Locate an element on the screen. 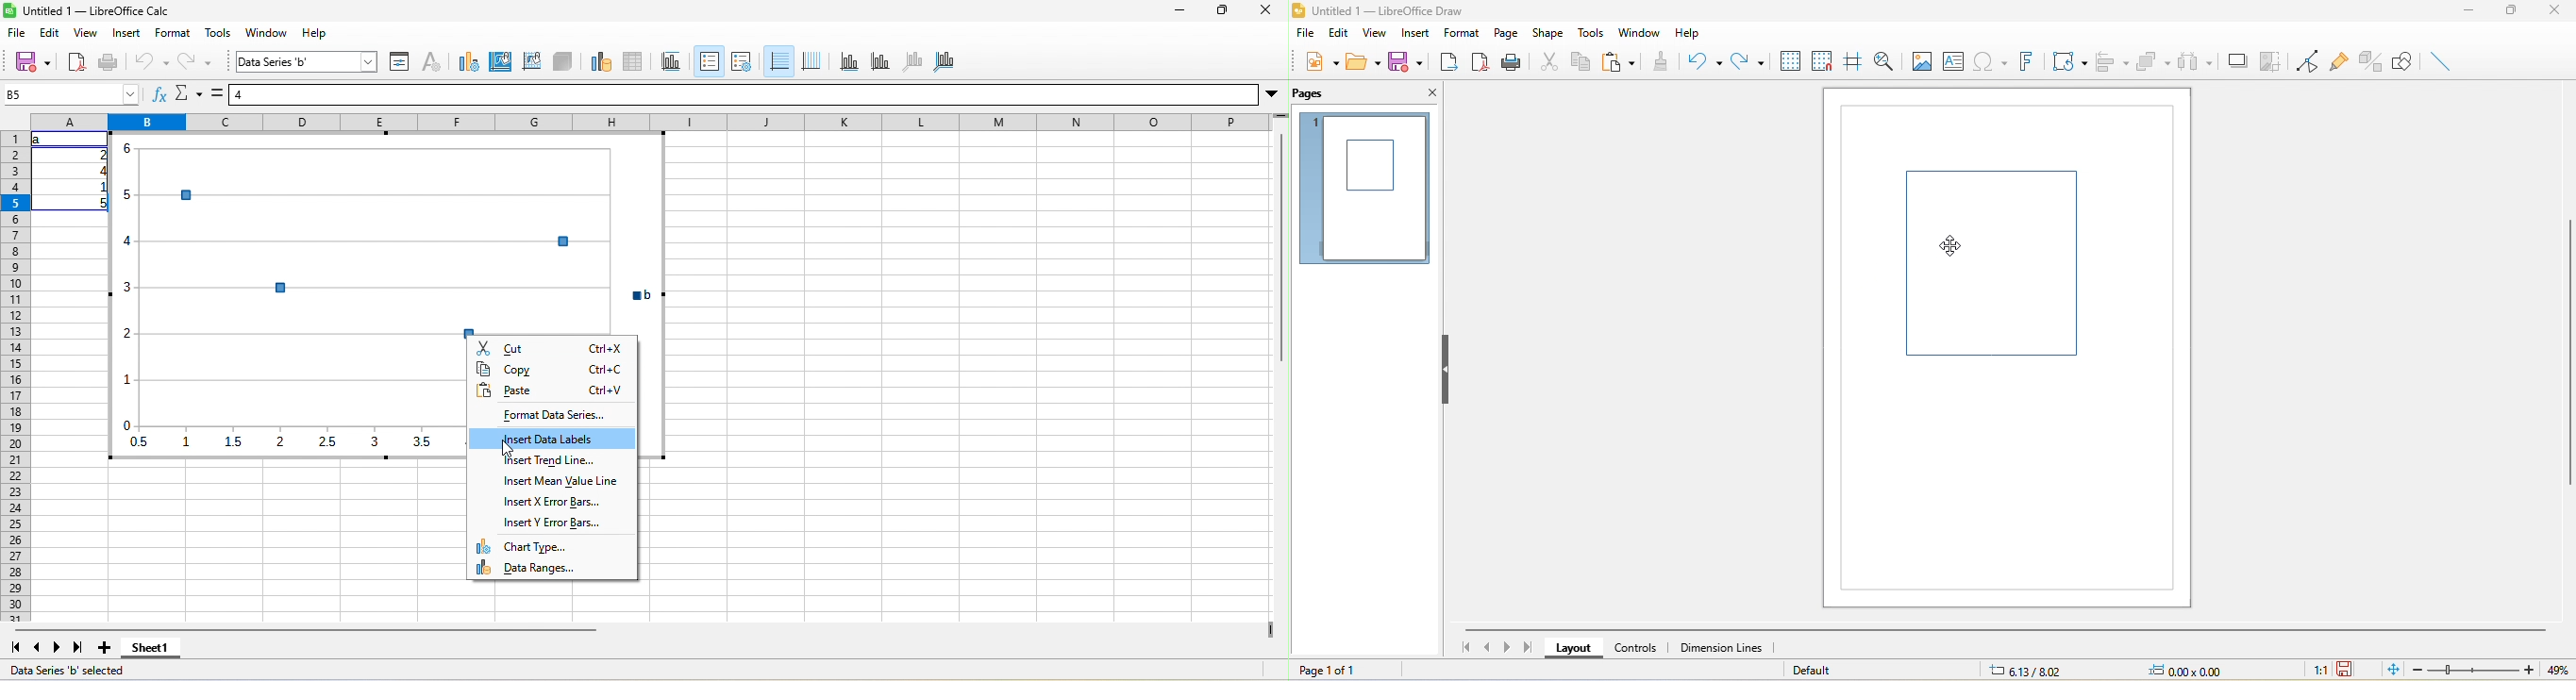 This screenshot has height=700, width=2576. x axis is located at coordinates (849, 63).